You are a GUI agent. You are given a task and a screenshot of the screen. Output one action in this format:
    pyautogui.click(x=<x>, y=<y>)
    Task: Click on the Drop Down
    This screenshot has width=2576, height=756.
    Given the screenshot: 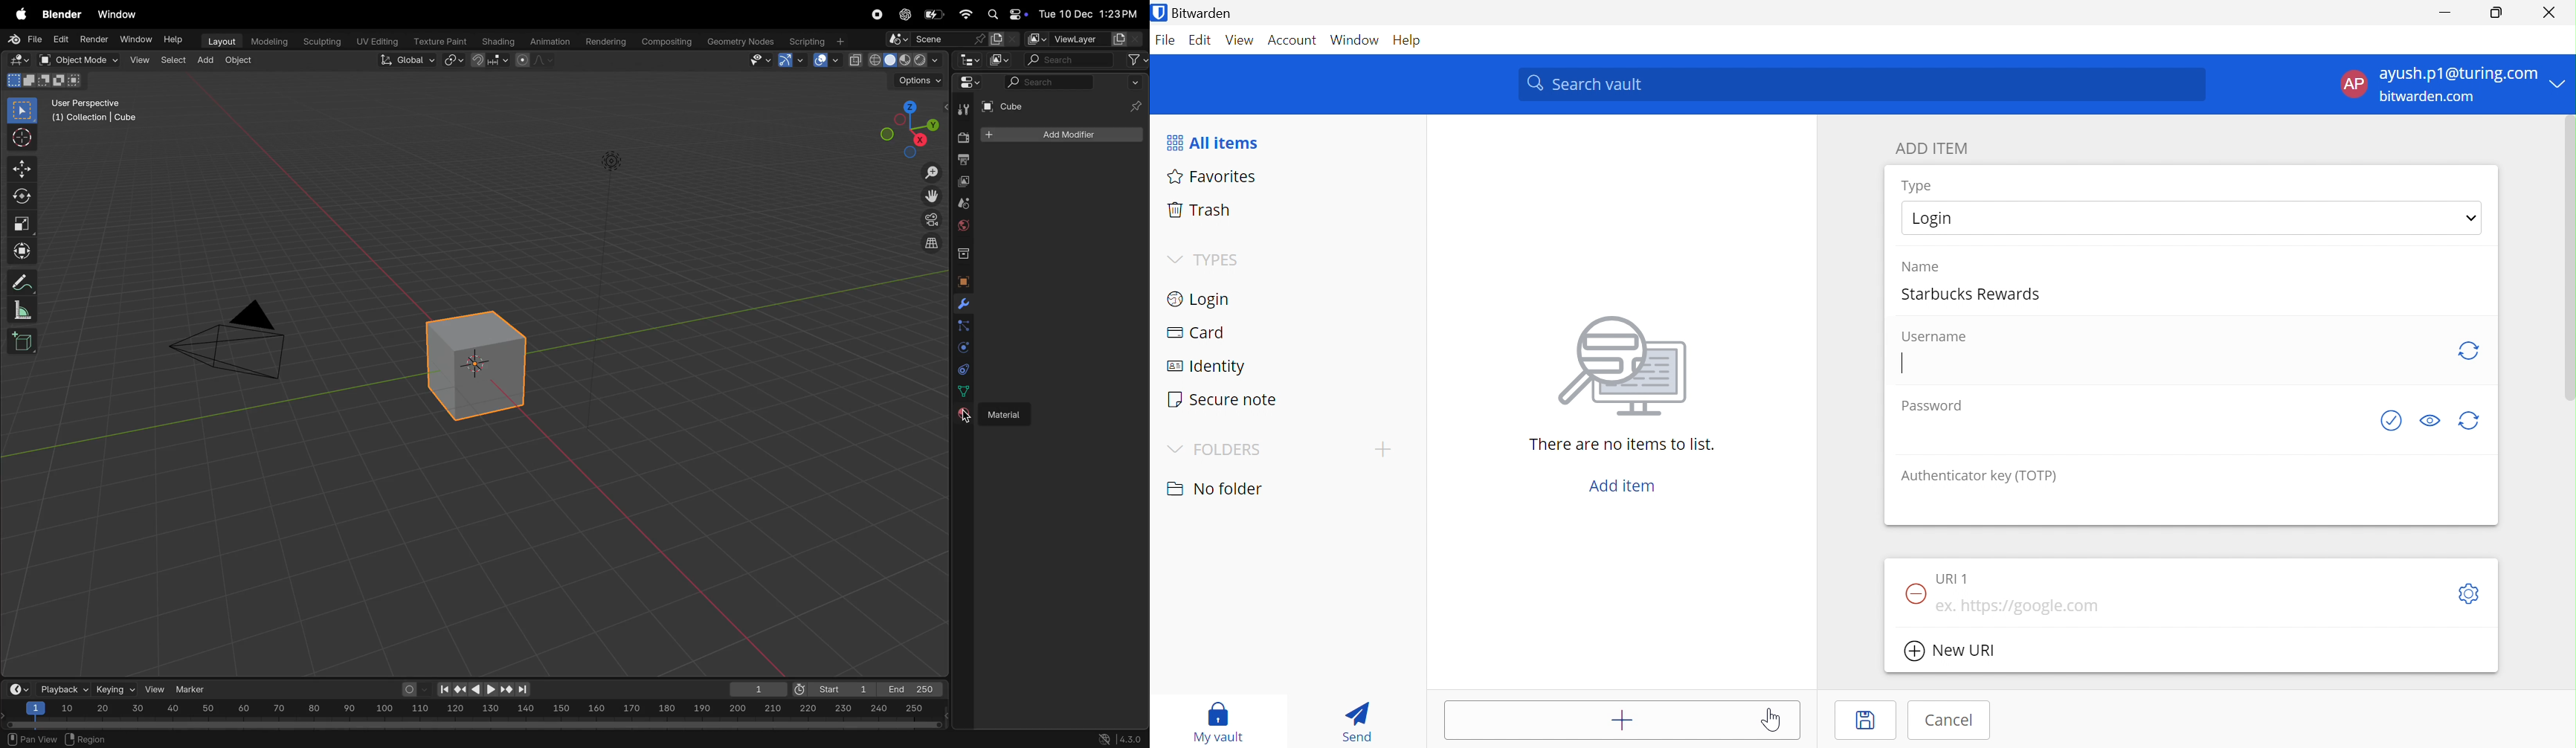 What is the action you would take?
    pyautogui.click(x=1176, y=450)
    